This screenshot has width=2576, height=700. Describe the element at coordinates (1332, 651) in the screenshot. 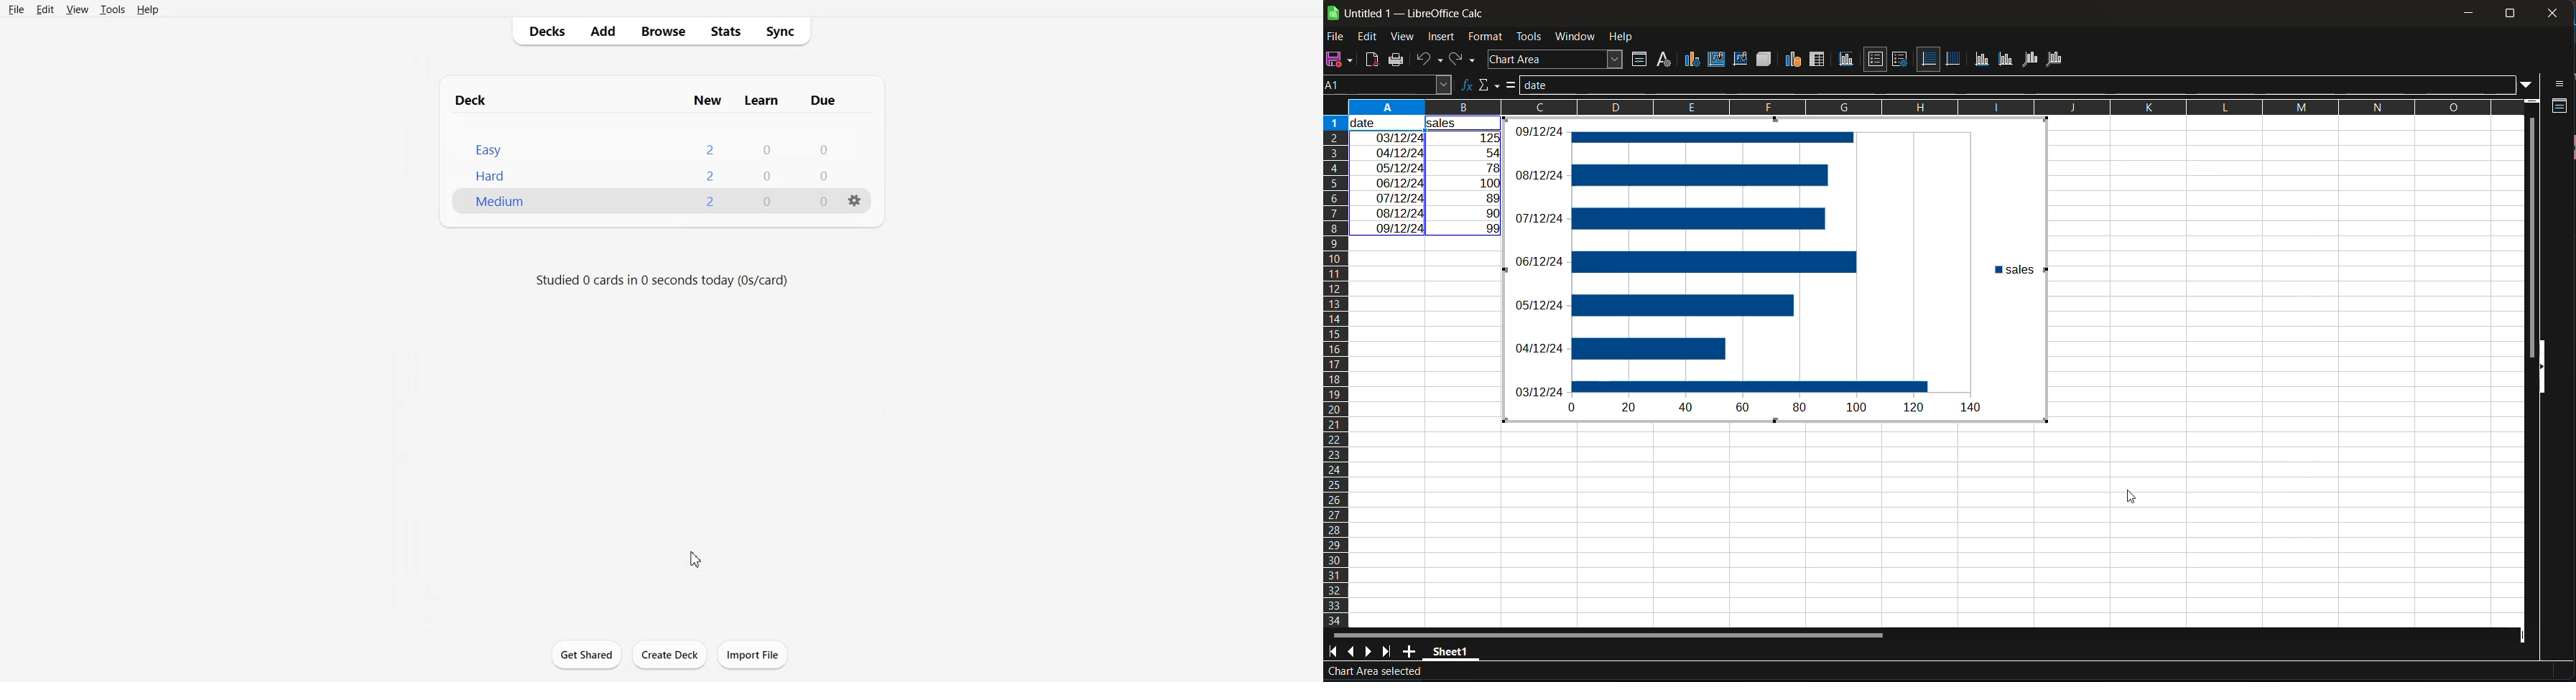

I see `scroll to first sheet` at that location.